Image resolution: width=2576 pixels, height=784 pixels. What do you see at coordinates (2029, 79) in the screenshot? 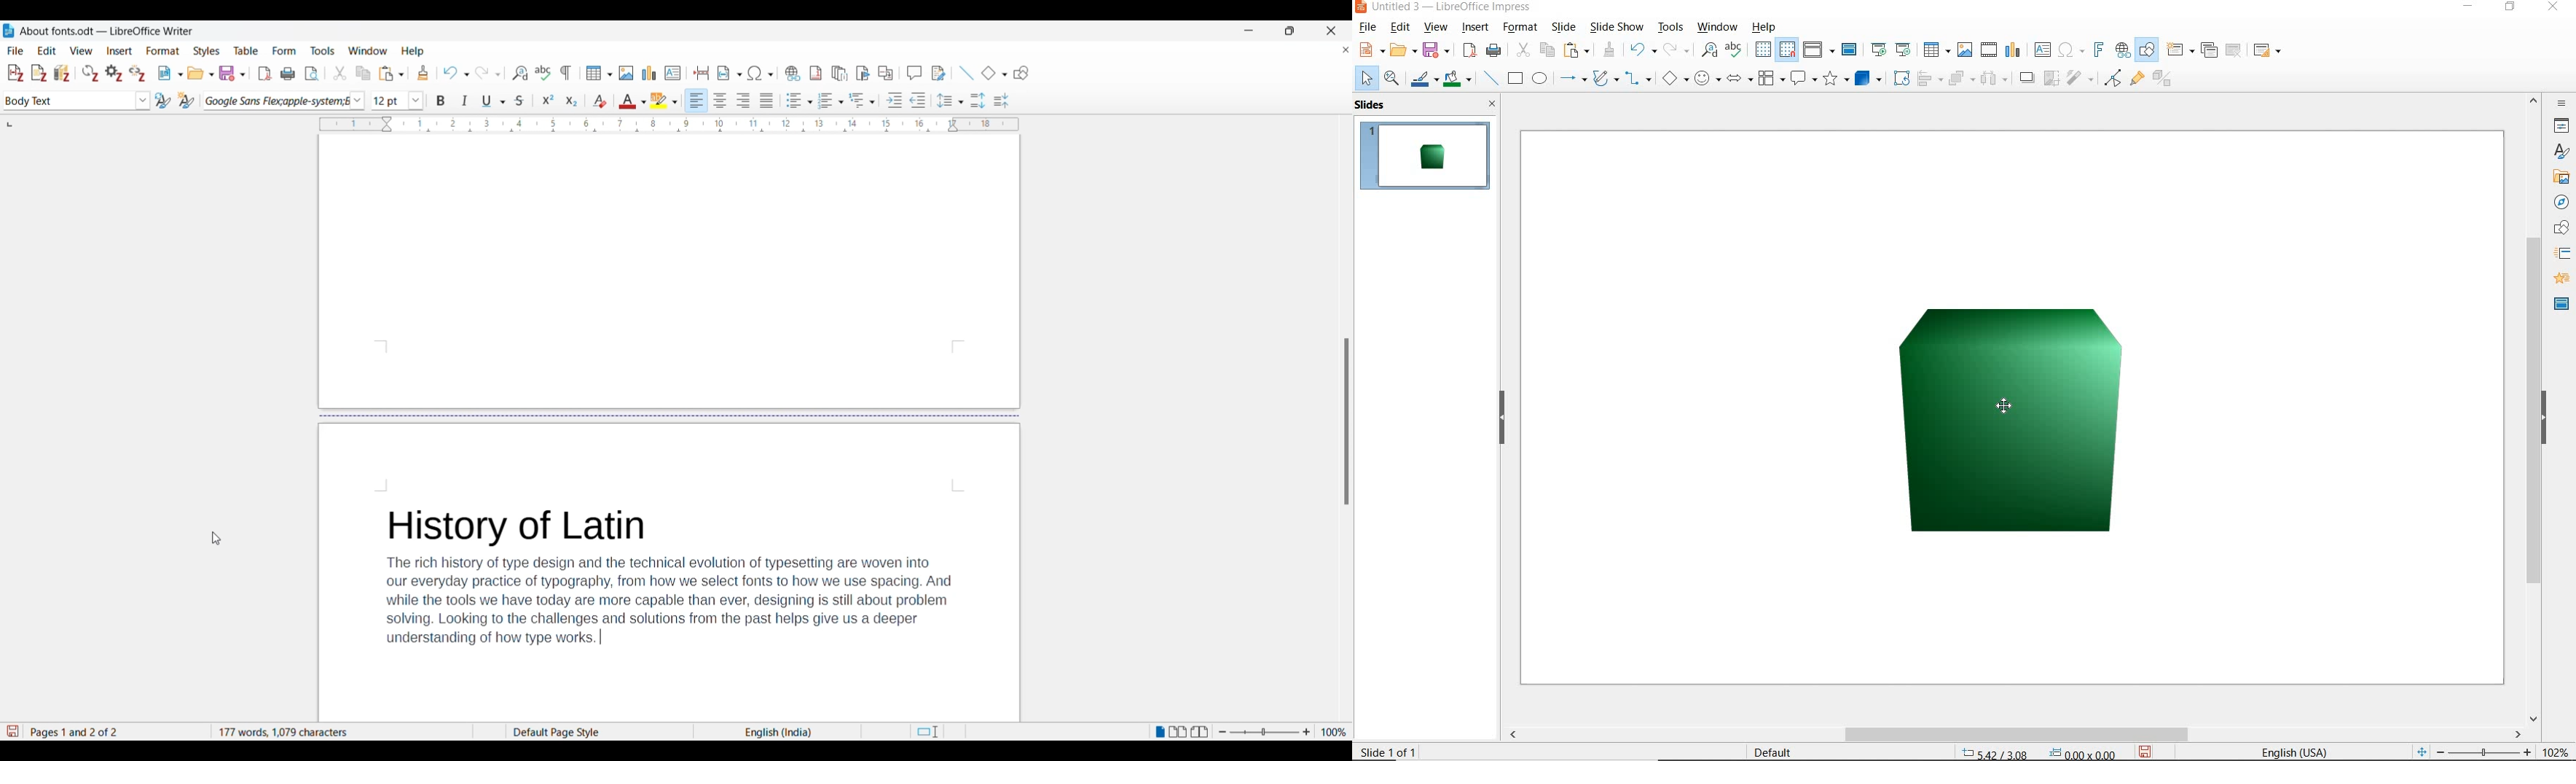
I see `SHADOW` at bounding box center [2029, 79].